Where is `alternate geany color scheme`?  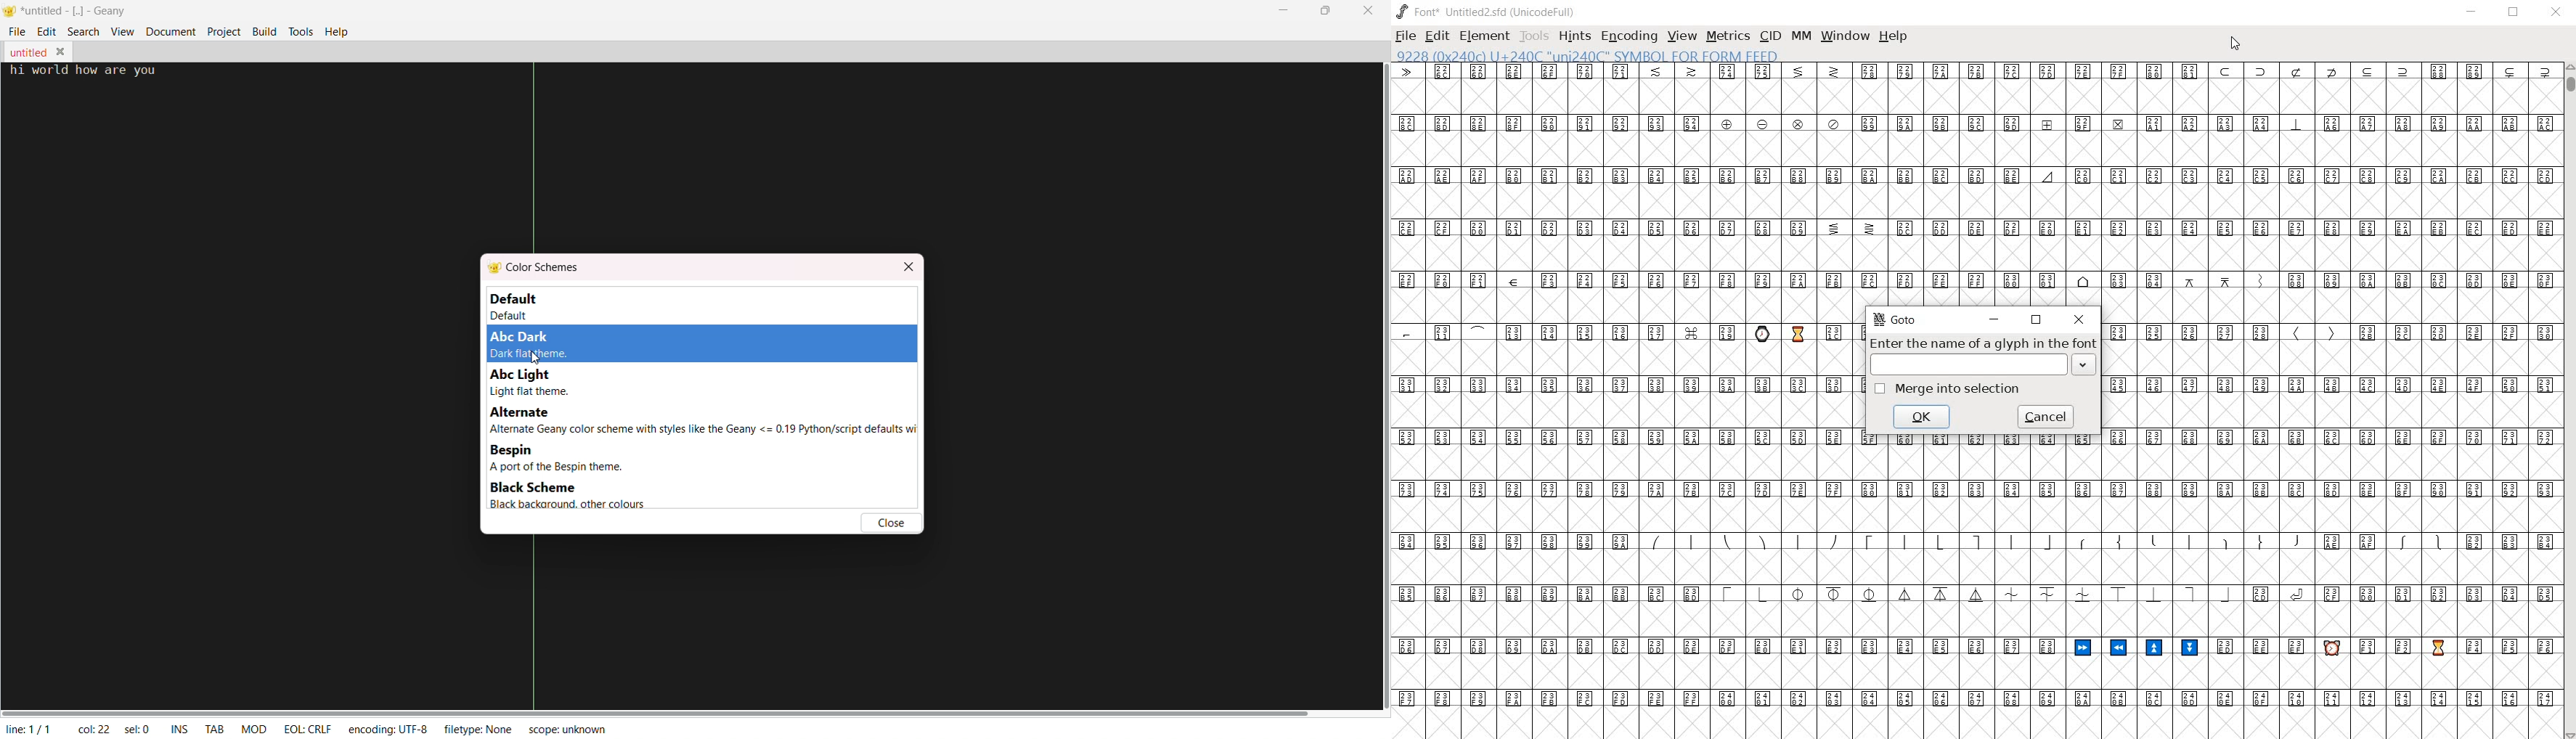 alternate geany color scheme is located at coordinates (703, 431).